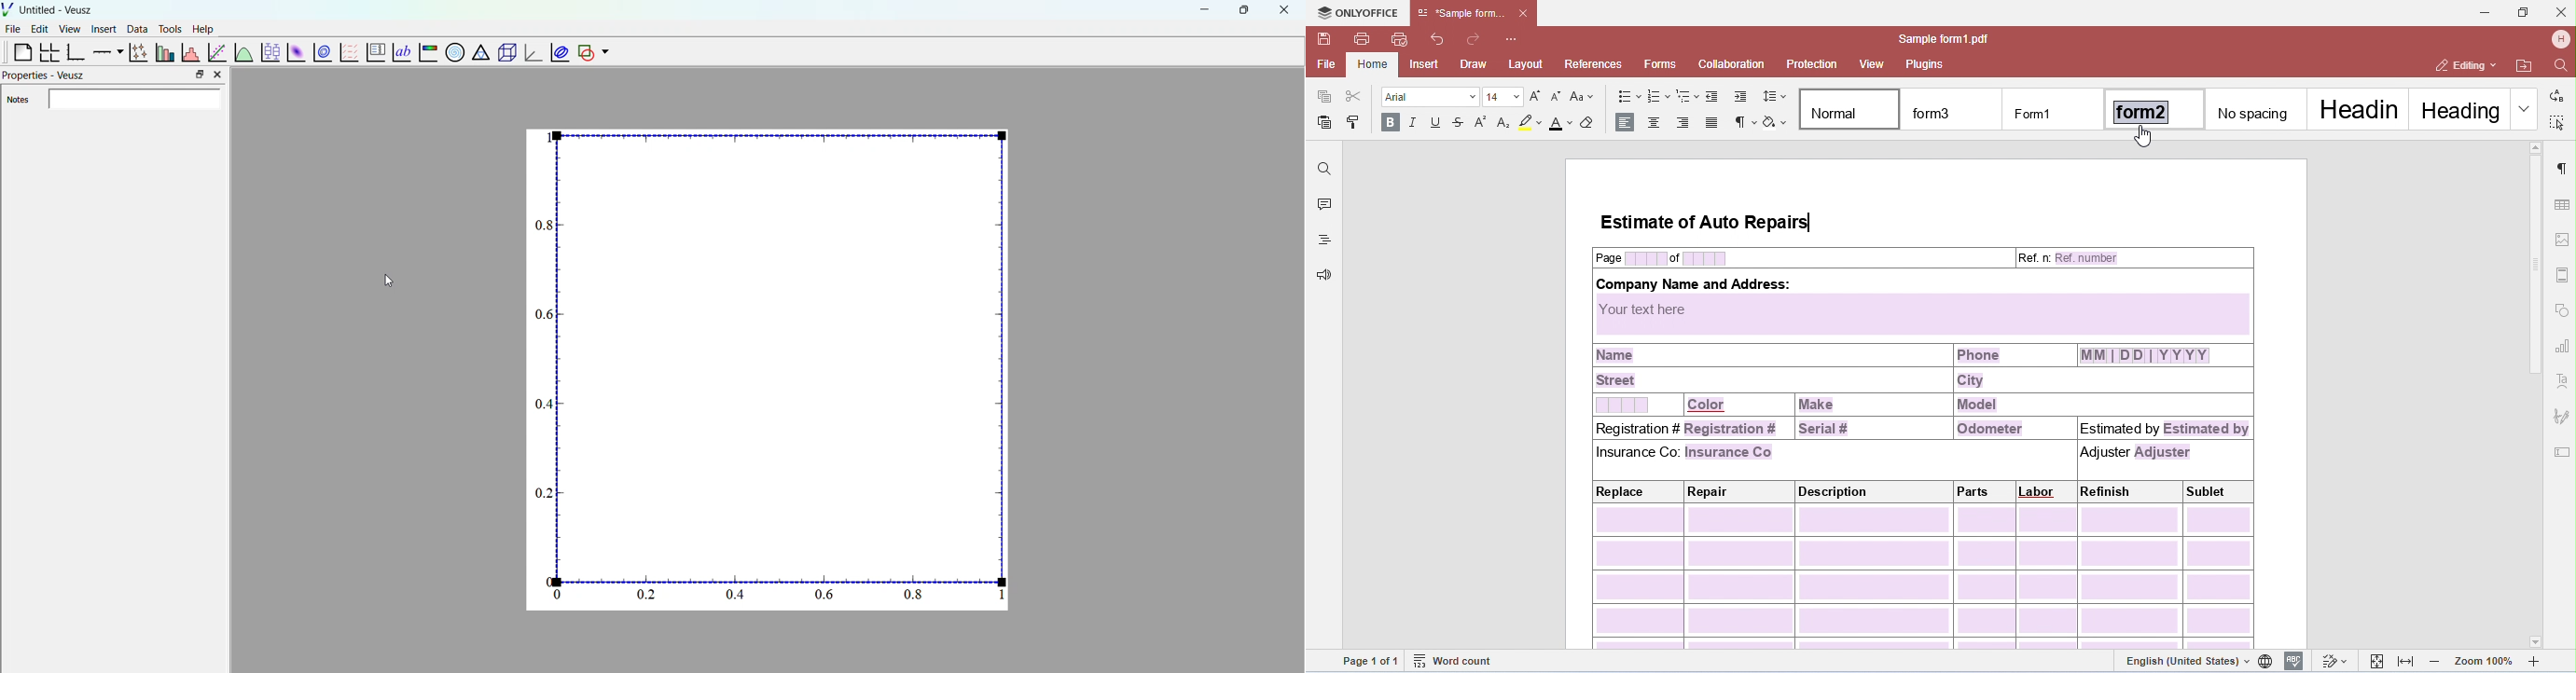 The image size is (2576, 700). Describe the element at coordinates (294, 52) in the screenshot. I see `plot 2d dataset as an image` at that location.